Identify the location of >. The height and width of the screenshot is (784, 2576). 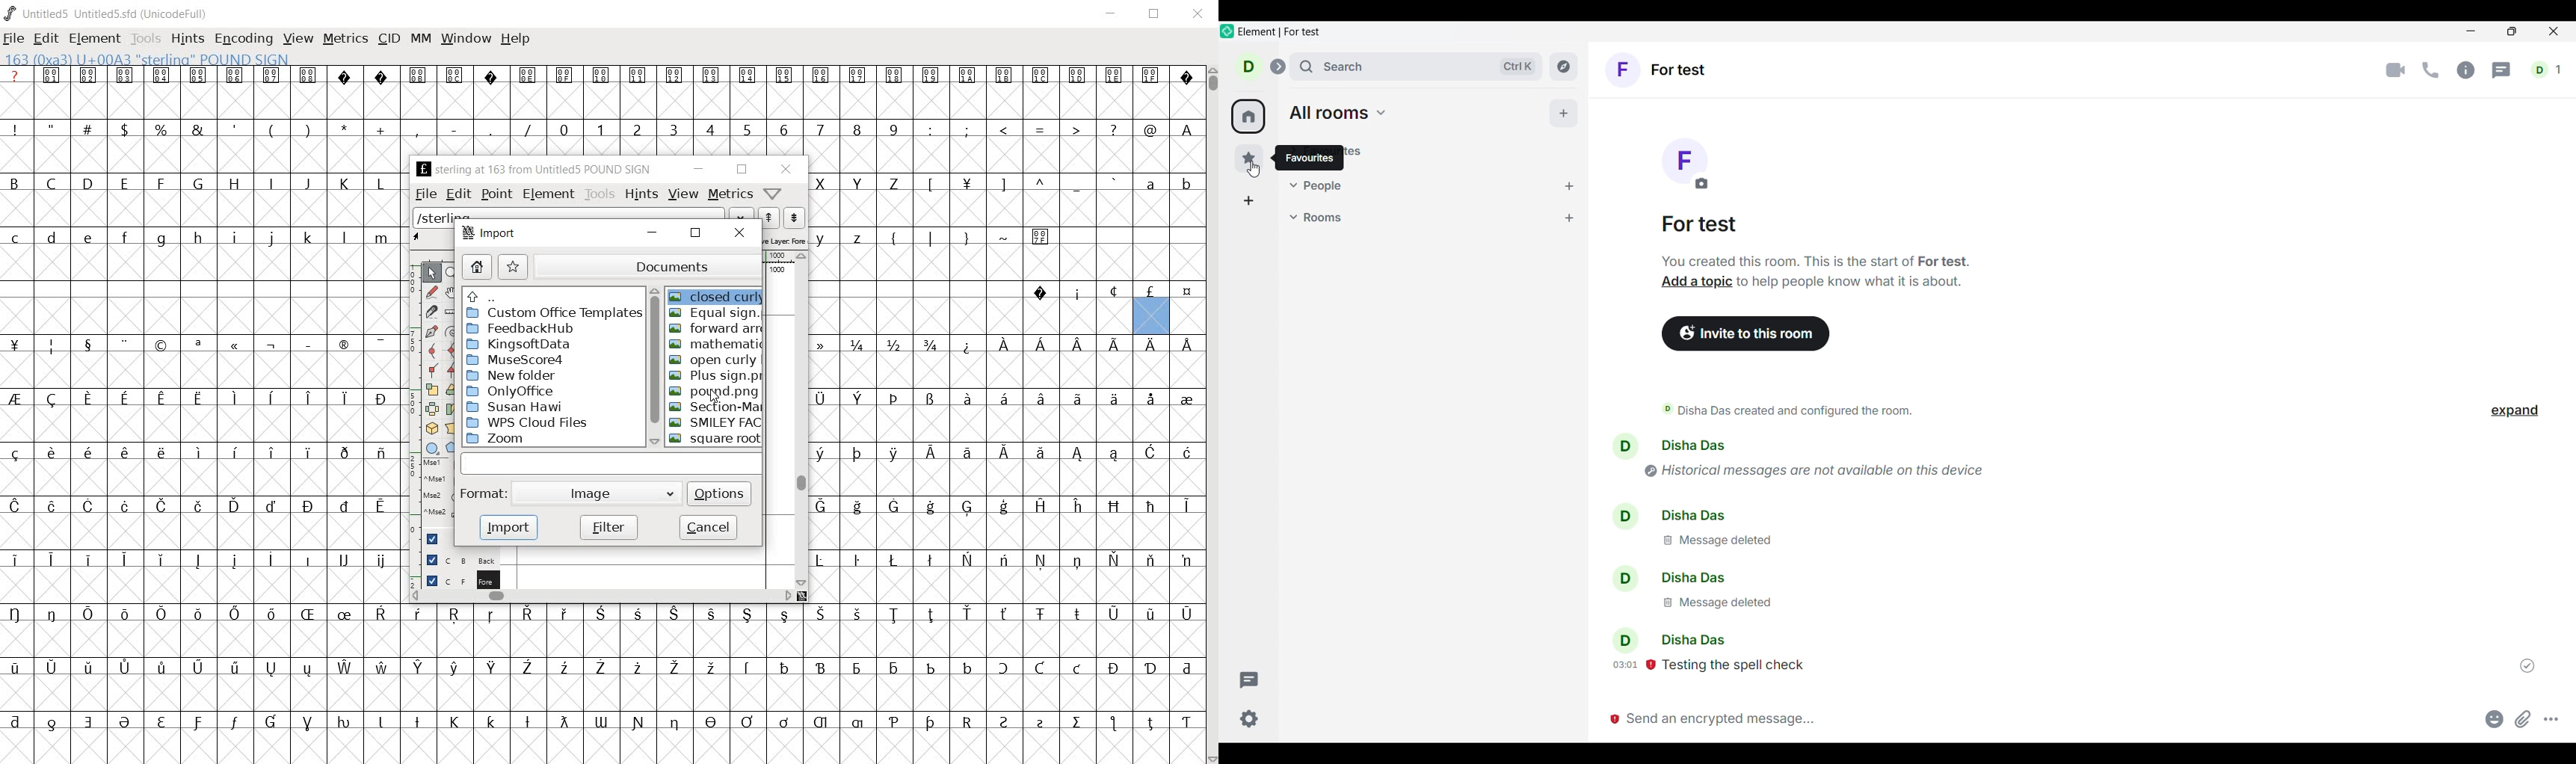
(1077, 130).